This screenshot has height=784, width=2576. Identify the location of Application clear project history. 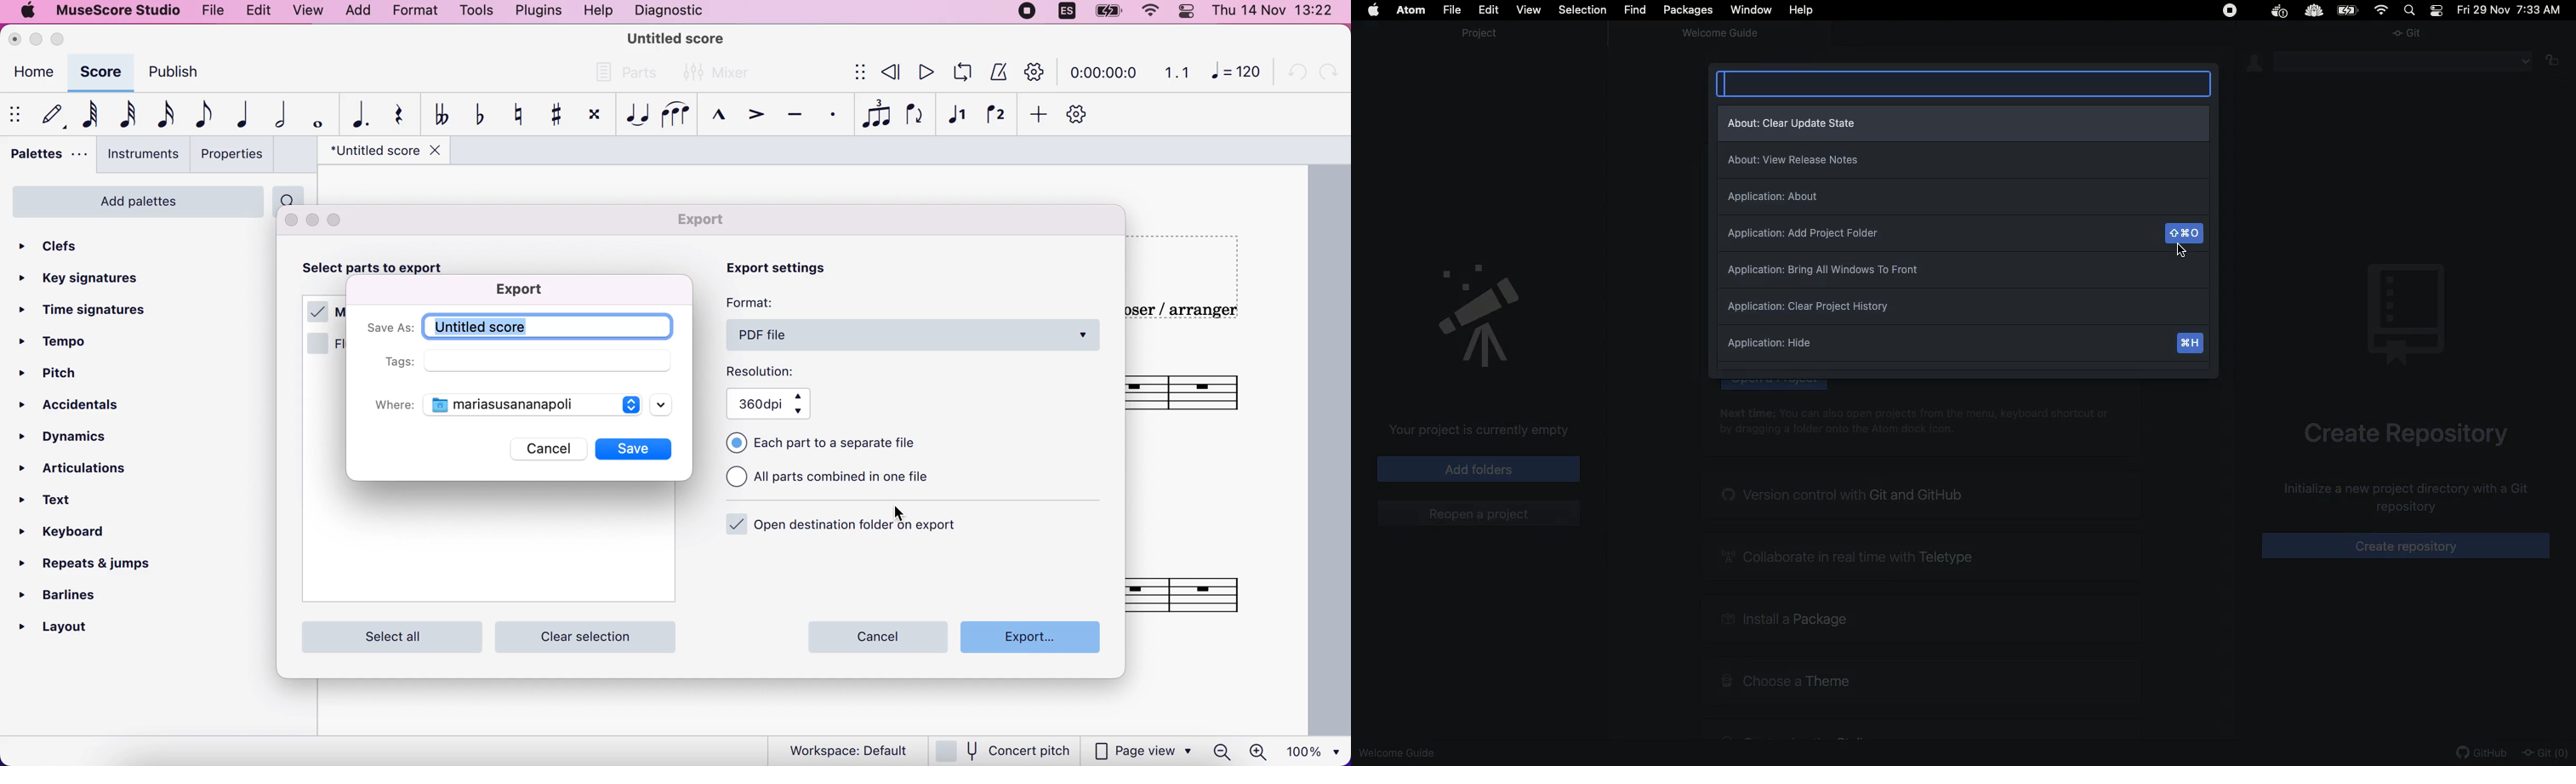
(1963, 310).